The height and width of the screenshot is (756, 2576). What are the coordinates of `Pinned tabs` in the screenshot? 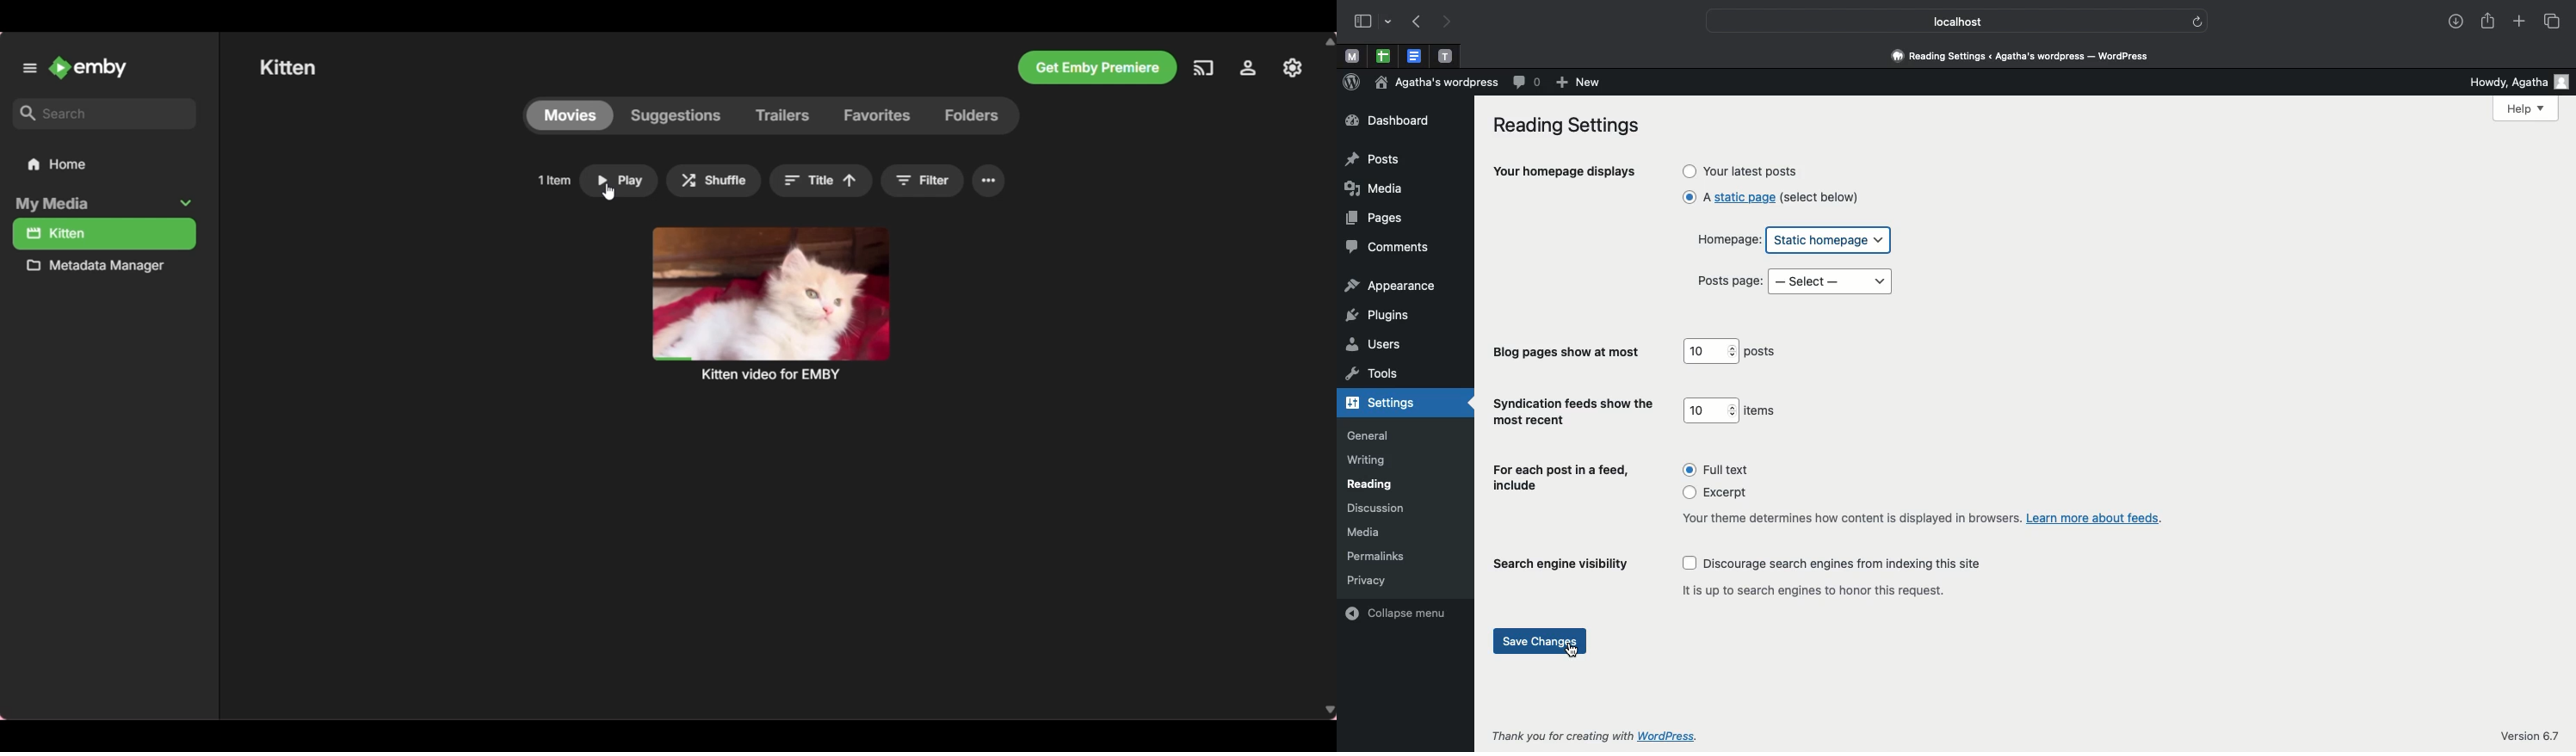 It's located at (1382, 56).